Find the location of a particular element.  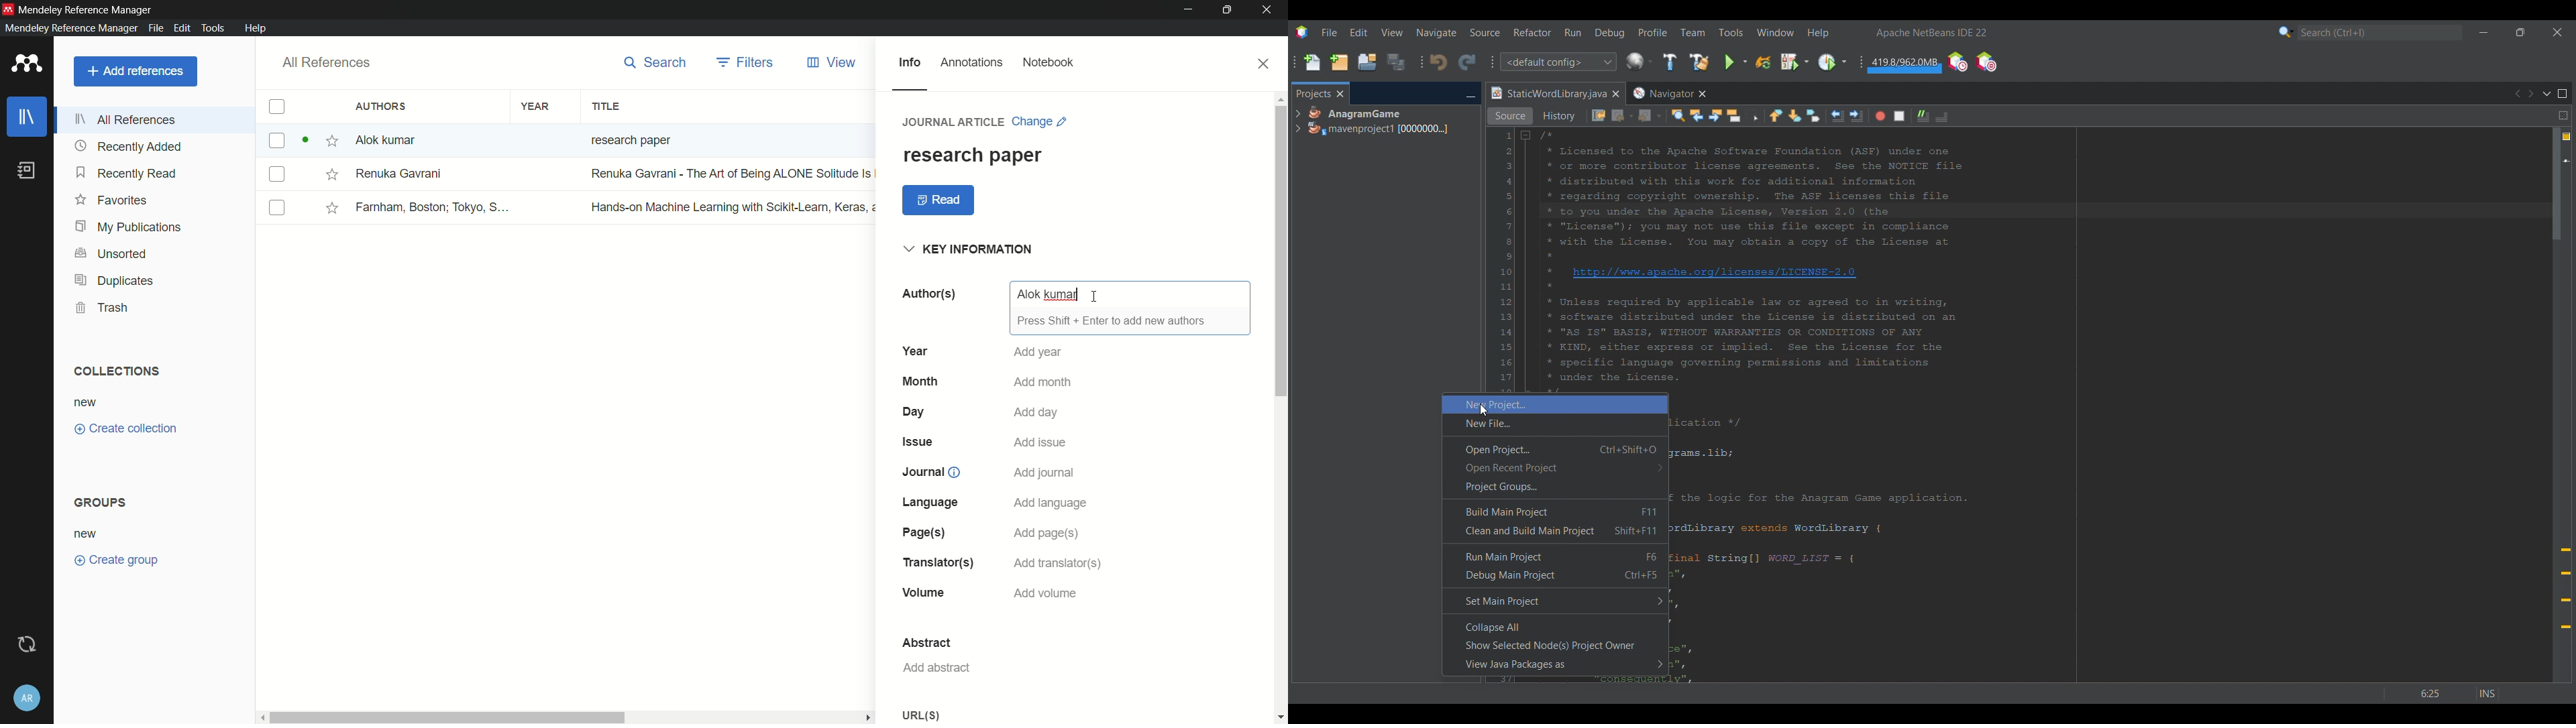

create group is located at coordinates (115, 558).